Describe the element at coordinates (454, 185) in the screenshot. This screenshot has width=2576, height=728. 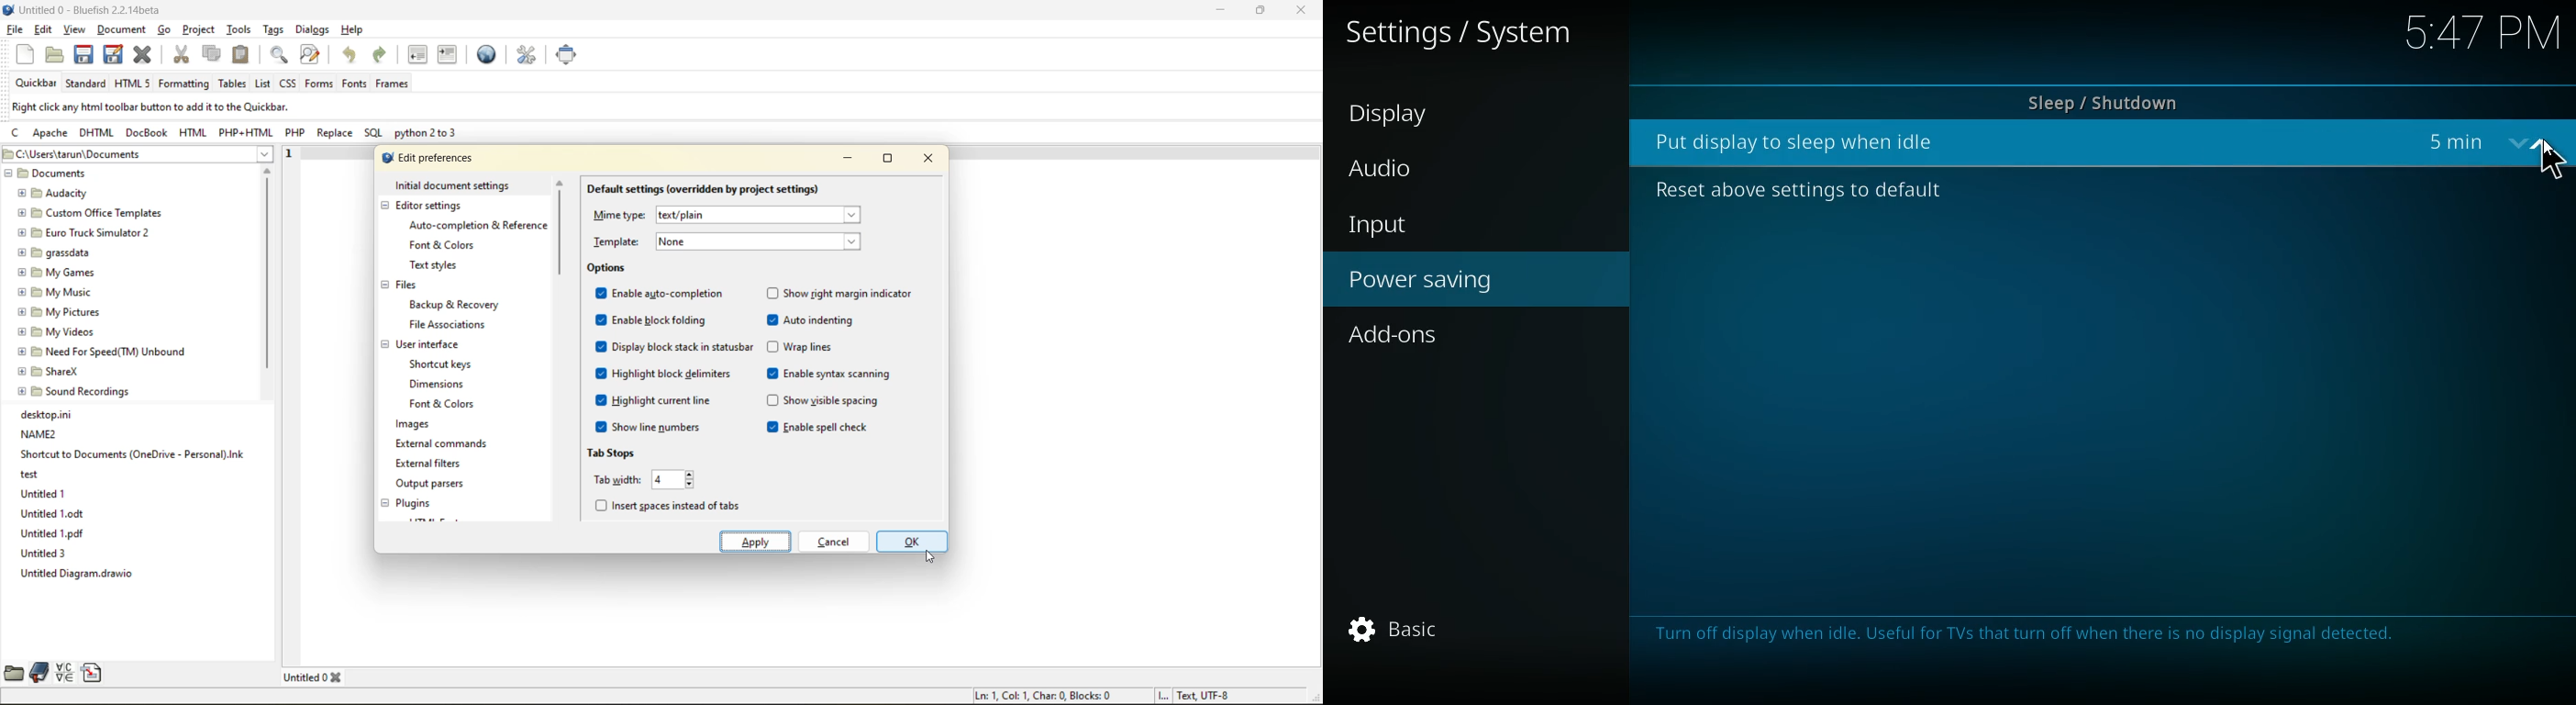
I see `initial document settings` at that location.